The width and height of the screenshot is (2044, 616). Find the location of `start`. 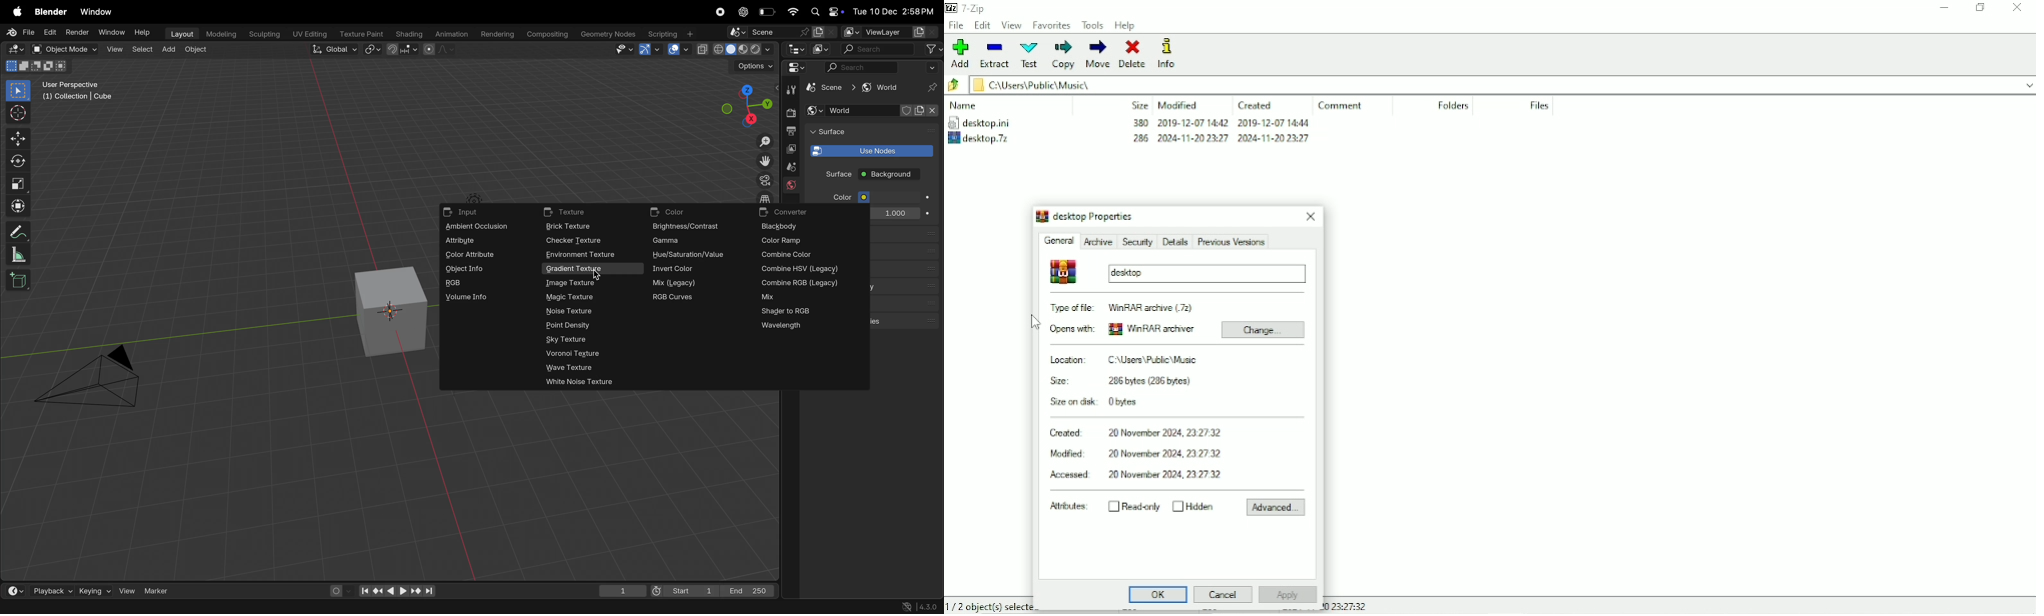

start is located at coordinates (682, 588).